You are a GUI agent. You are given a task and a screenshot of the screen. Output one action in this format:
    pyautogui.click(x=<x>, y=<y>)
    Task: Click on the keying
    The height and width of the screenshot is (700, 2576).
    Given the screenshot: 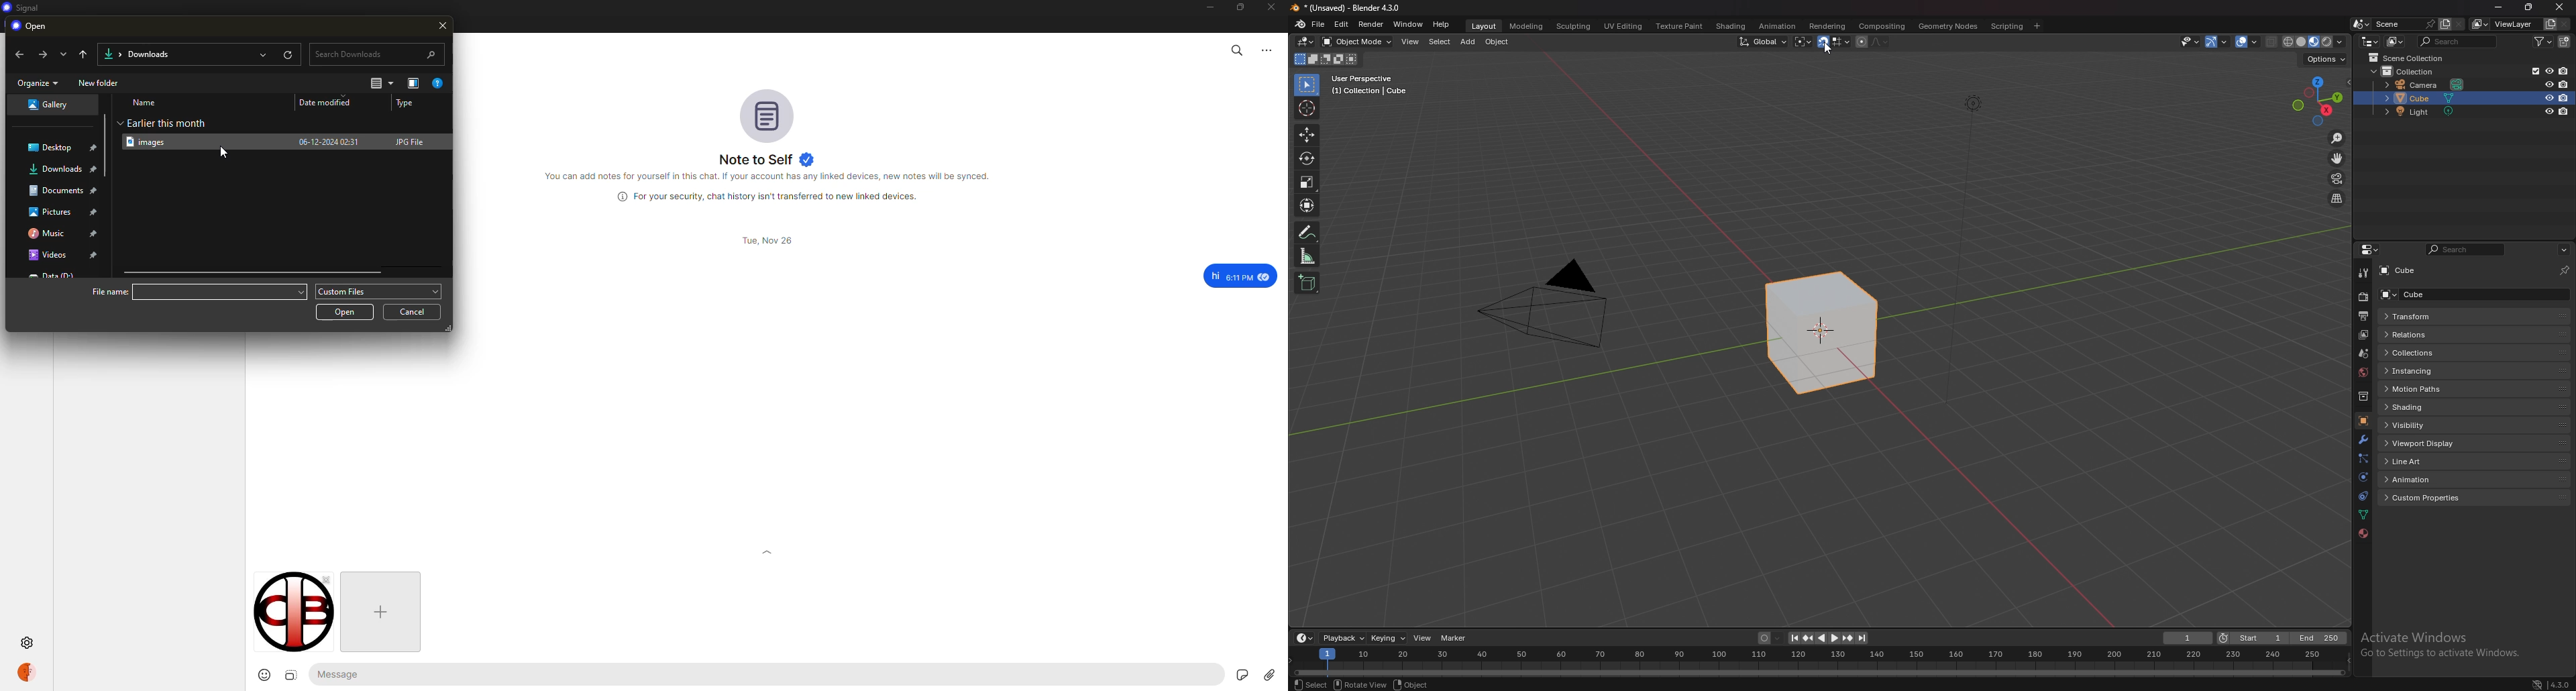 What is the action you would take?
    pyautogui.click(x=1388, y=638)
    